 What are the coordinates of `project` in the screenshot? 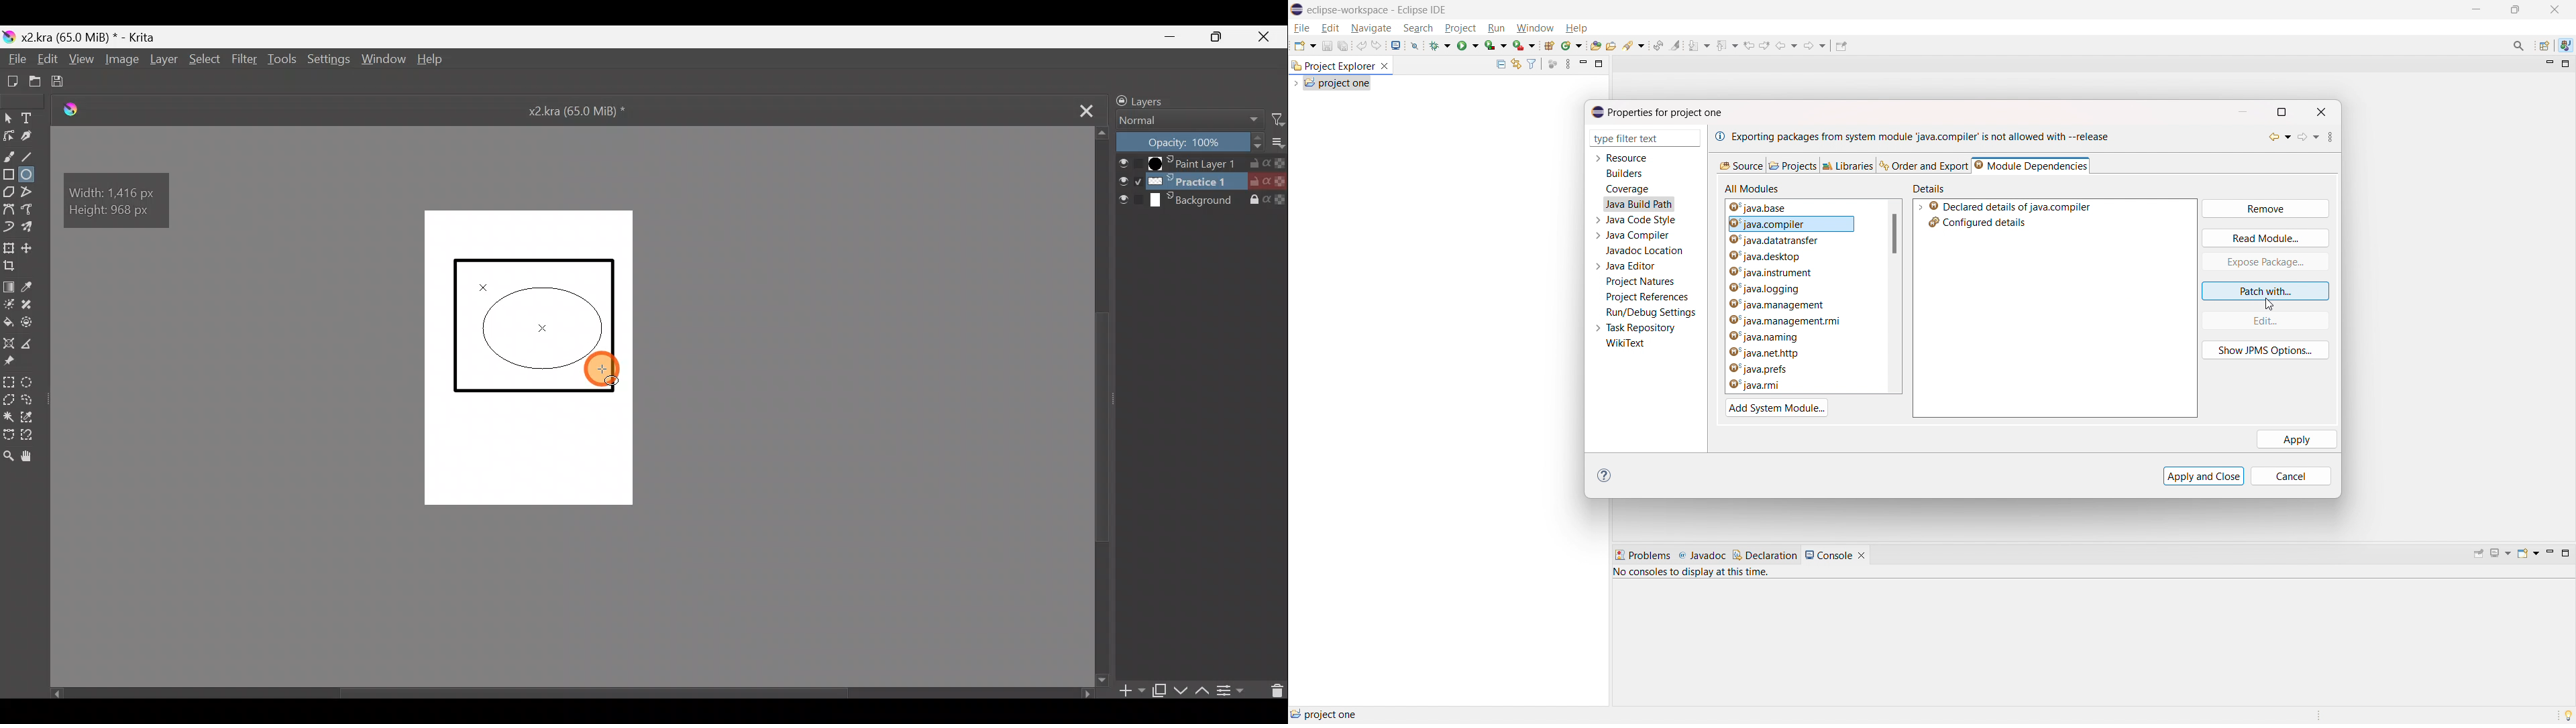 It's located at (1460, 28).